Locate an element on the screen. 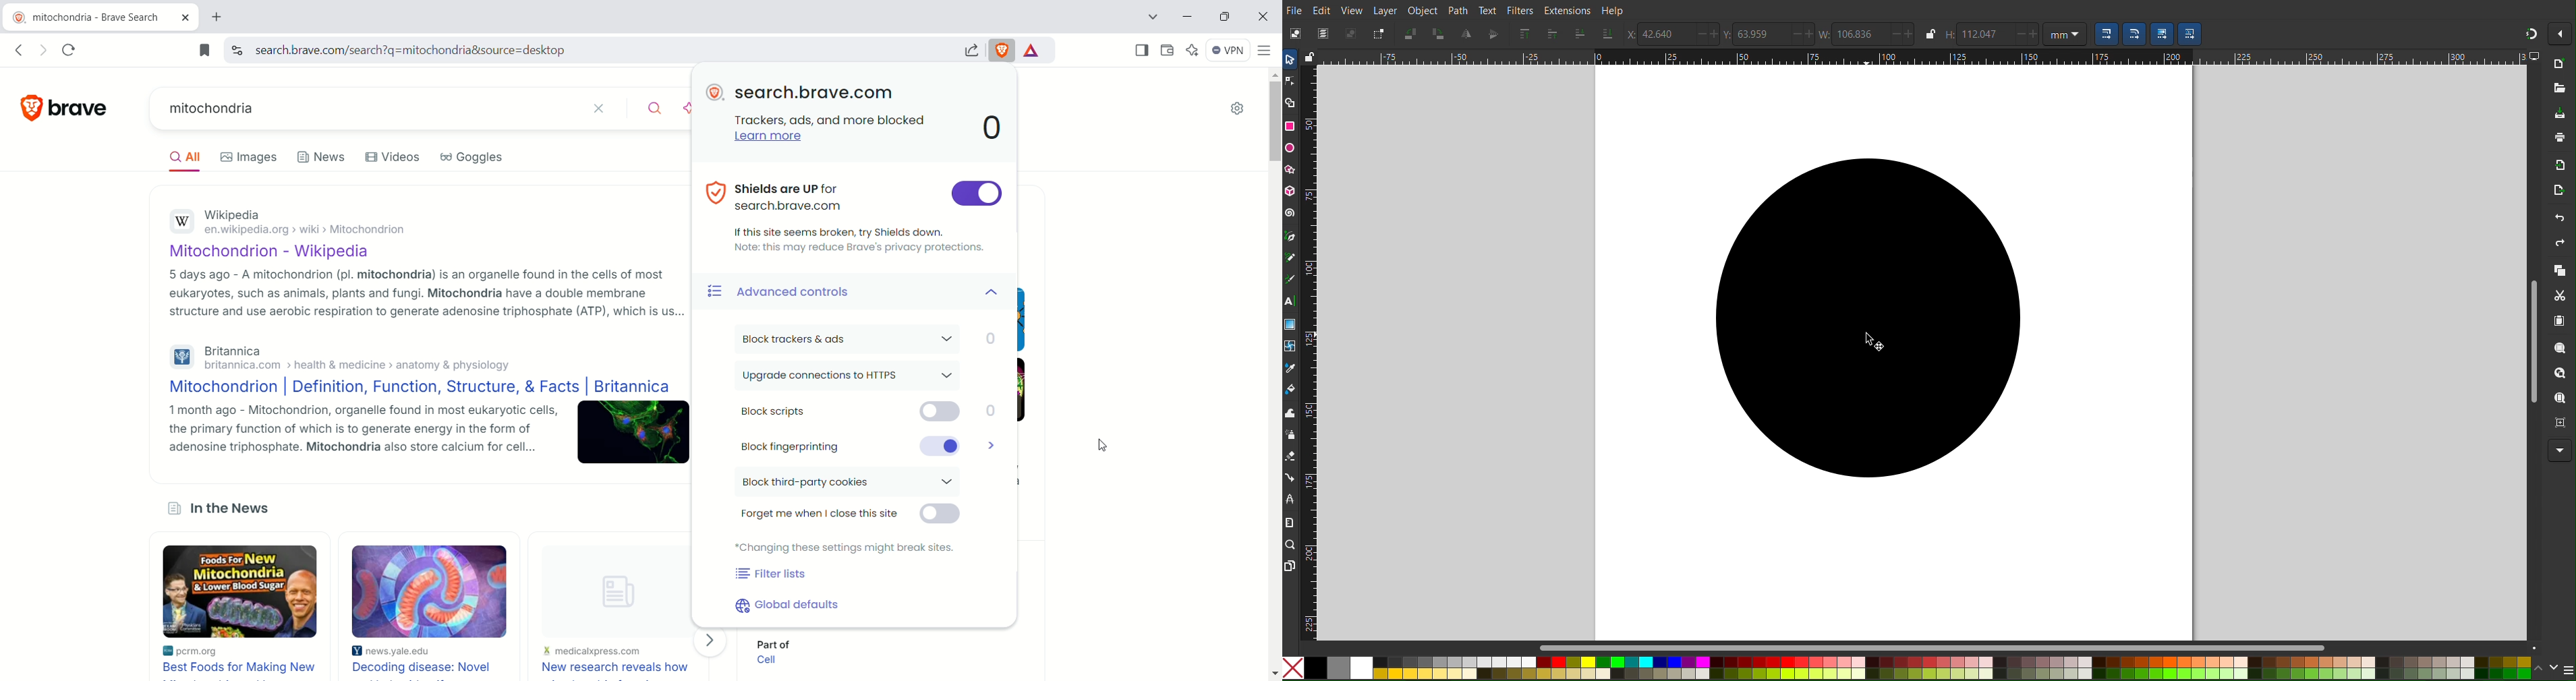  increase/decrease is located at coordinates (1708, 34).